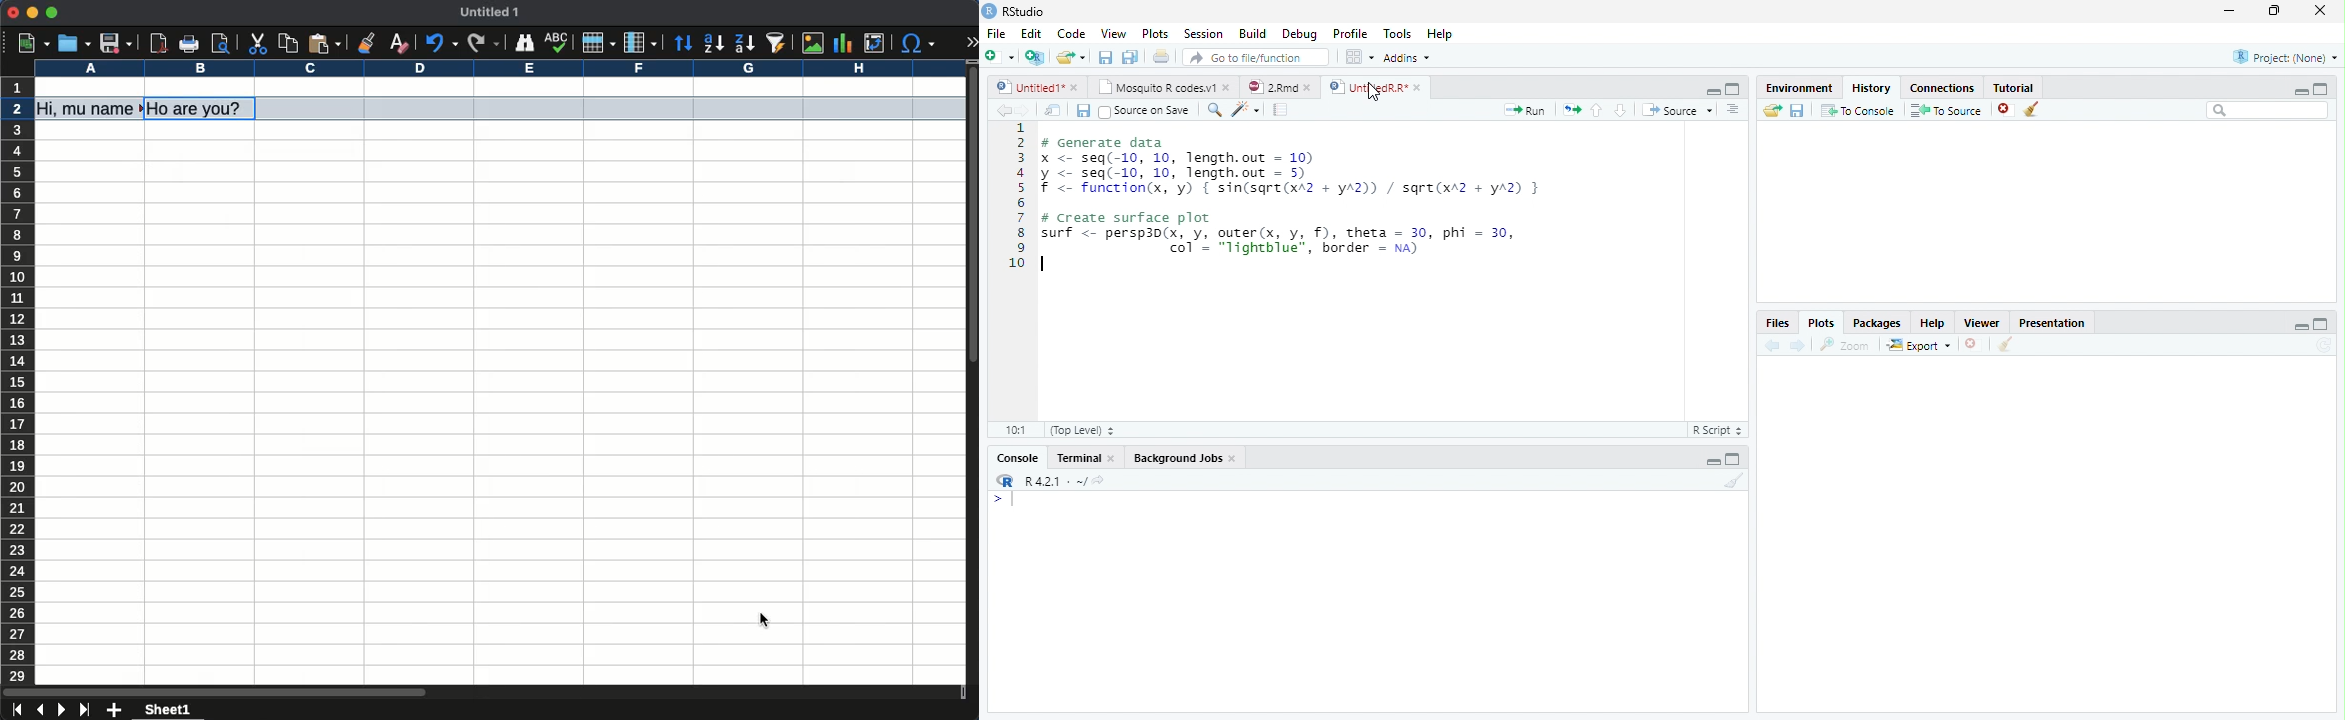 This screenshot has width=2352, height=728. Describe the element at coordinates (1252, 33) in the screenshot. I see `Build` at that location.